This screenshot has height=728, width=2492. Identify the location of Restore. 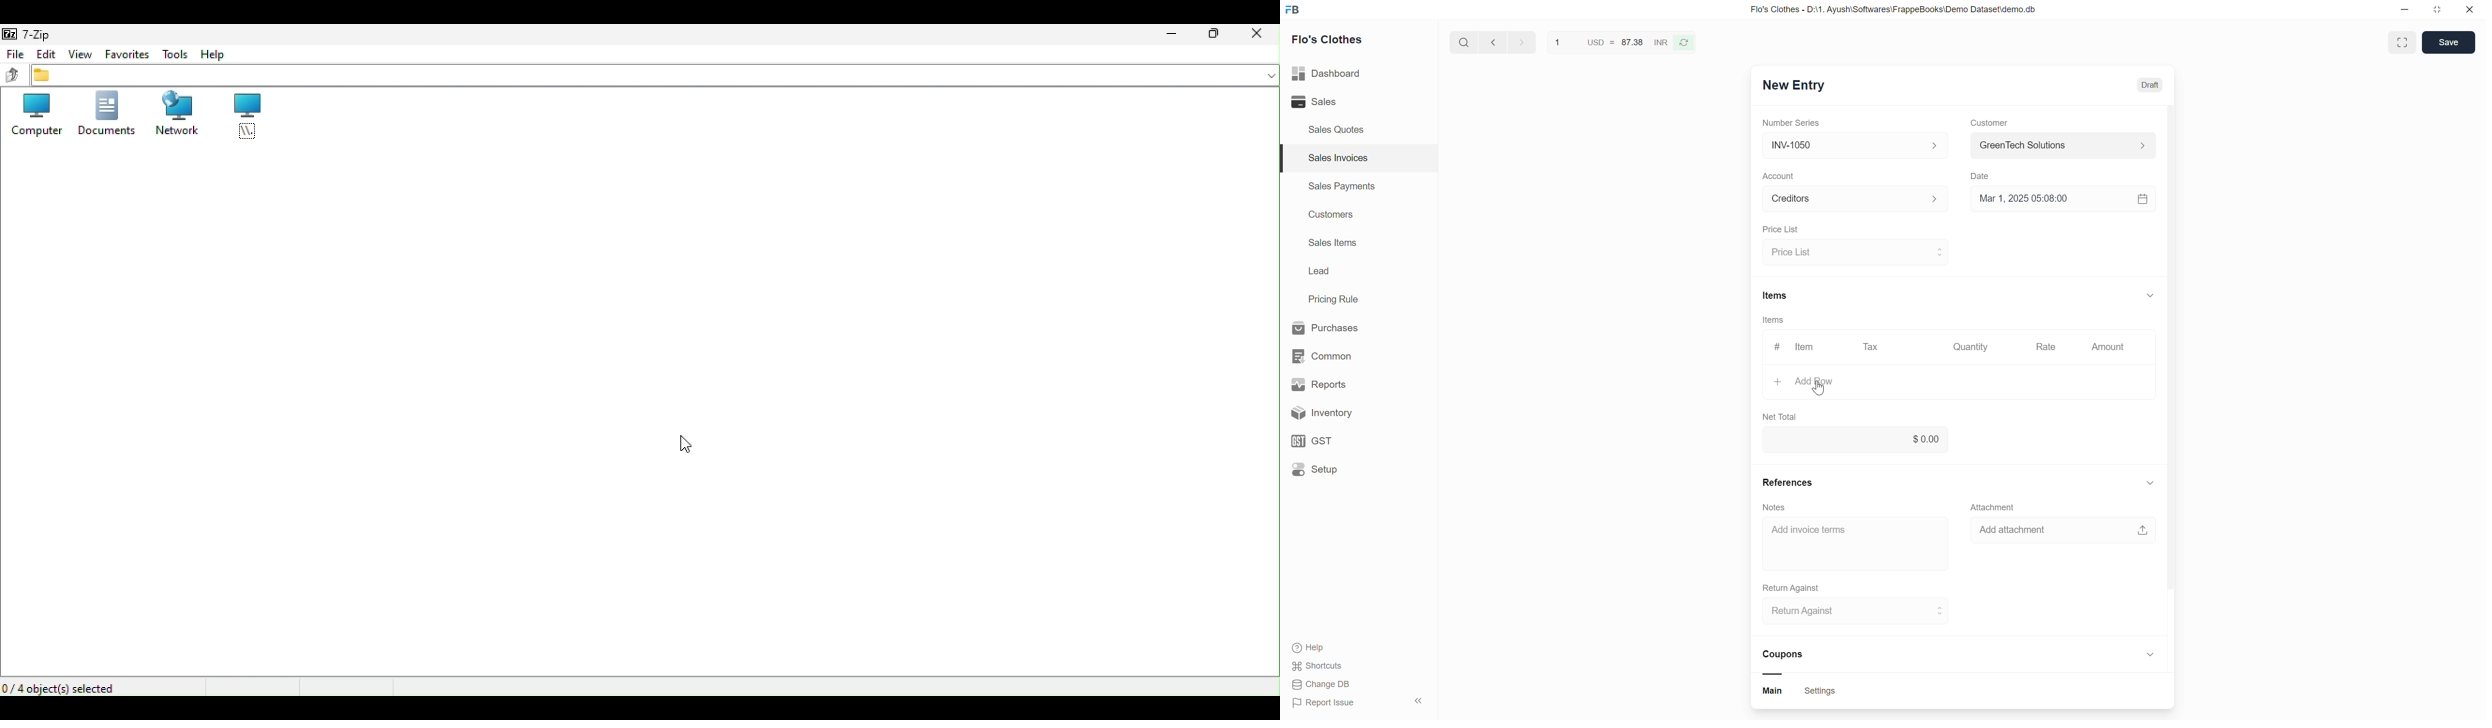
(1216, 36).